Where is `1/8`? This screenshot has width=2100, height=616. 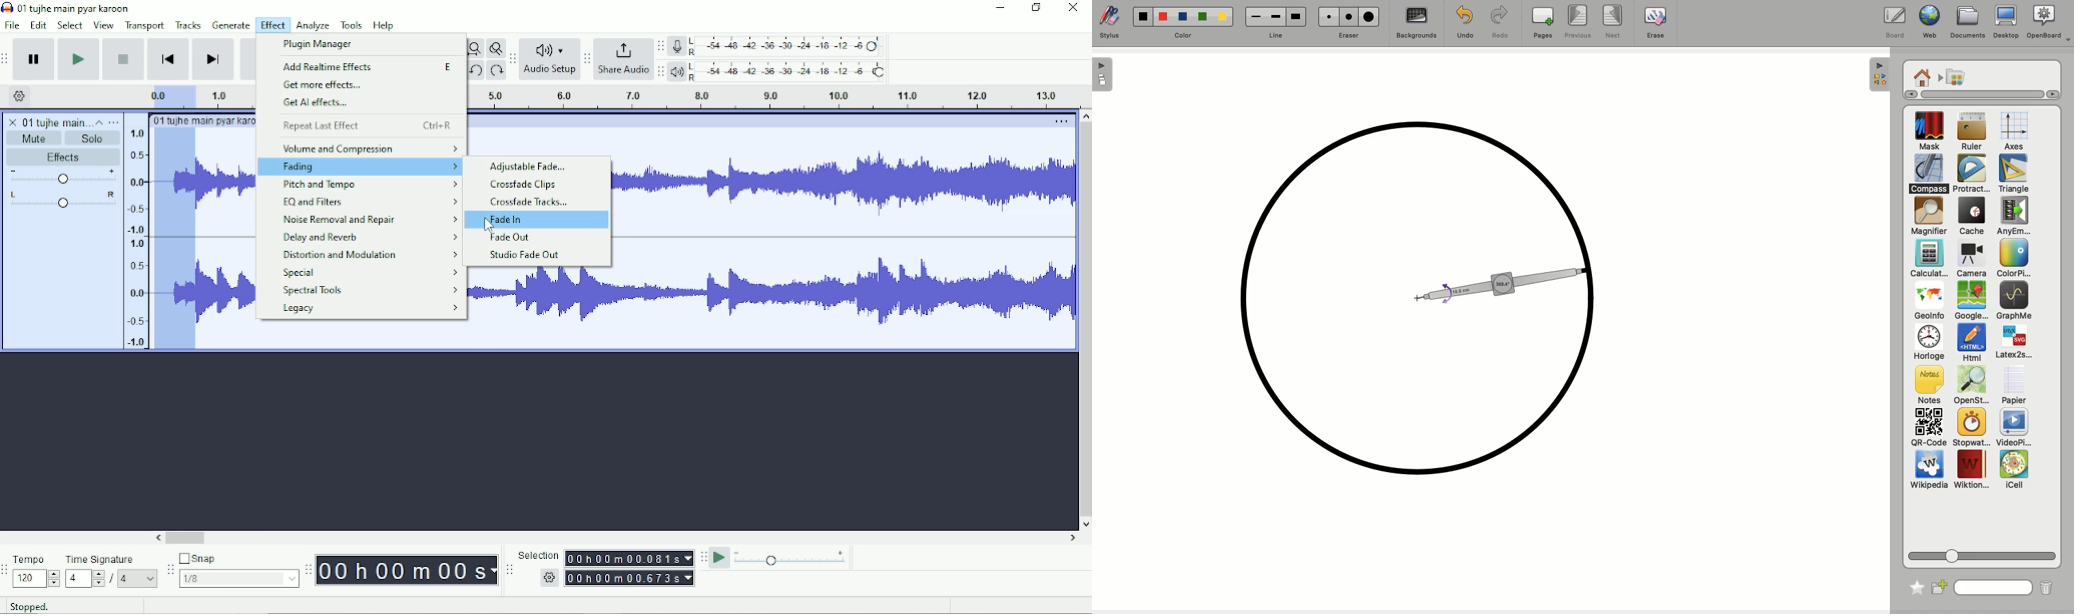 1/8 is located at coordinates (238, 578).